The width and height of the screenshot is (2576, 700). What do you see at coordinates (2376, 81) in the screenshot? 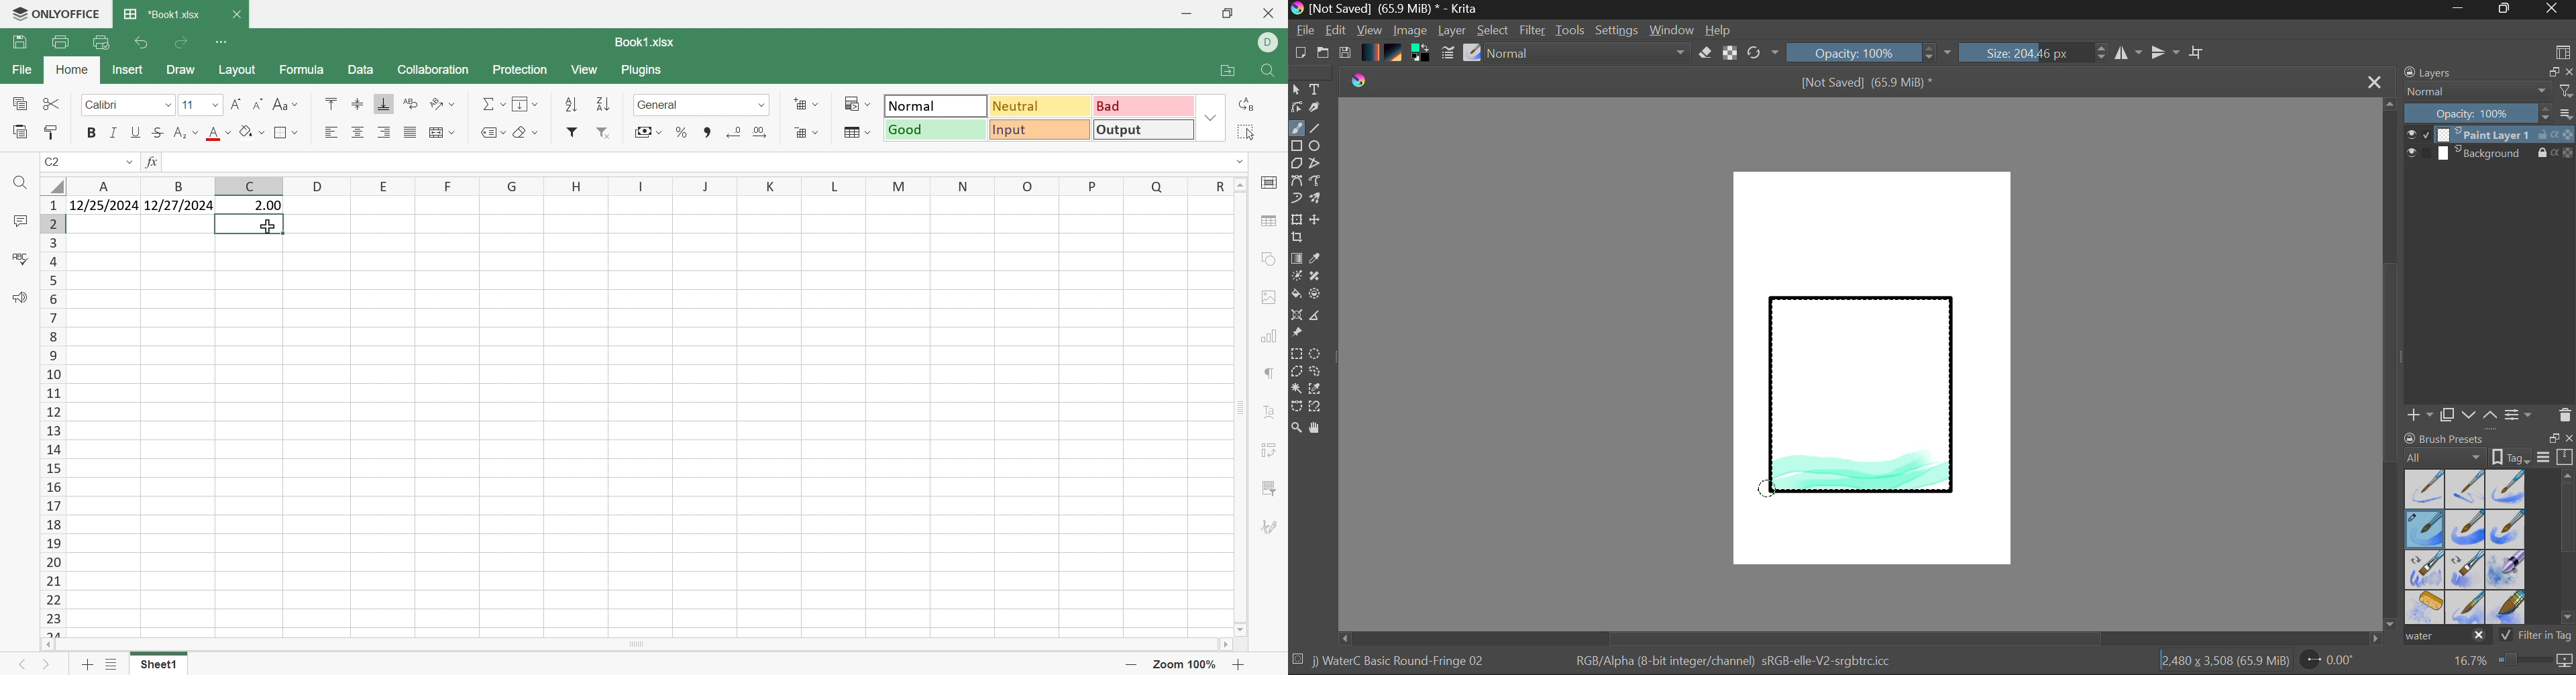
I see `Close` at bounding box center [2376, 81].